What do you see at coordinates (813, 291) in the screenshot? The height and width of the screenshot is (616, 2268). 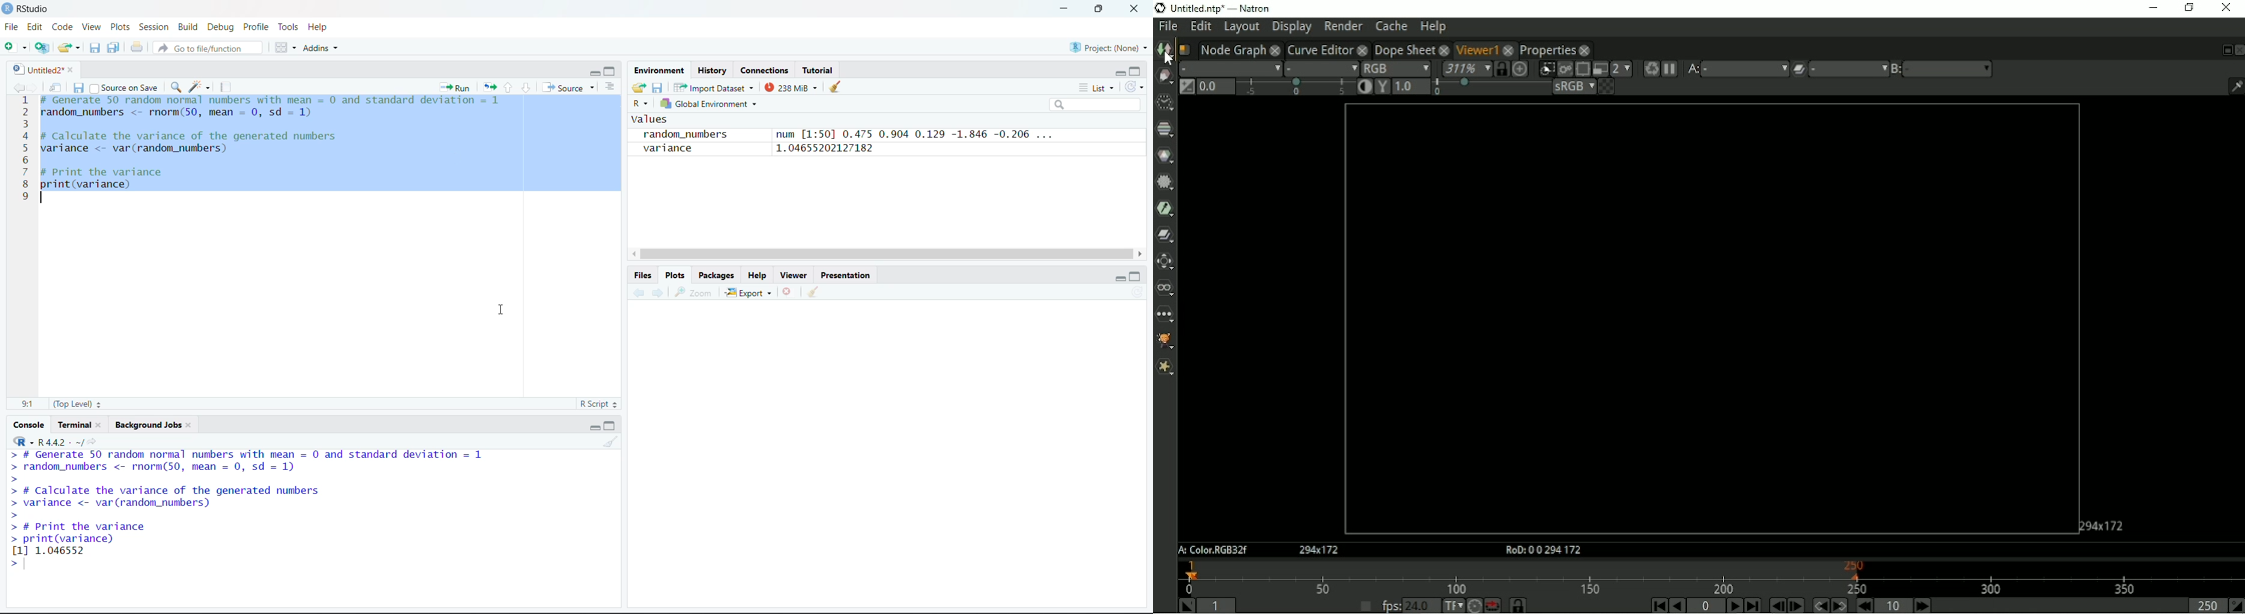 I see `clear` at bounding box center [813, 291].